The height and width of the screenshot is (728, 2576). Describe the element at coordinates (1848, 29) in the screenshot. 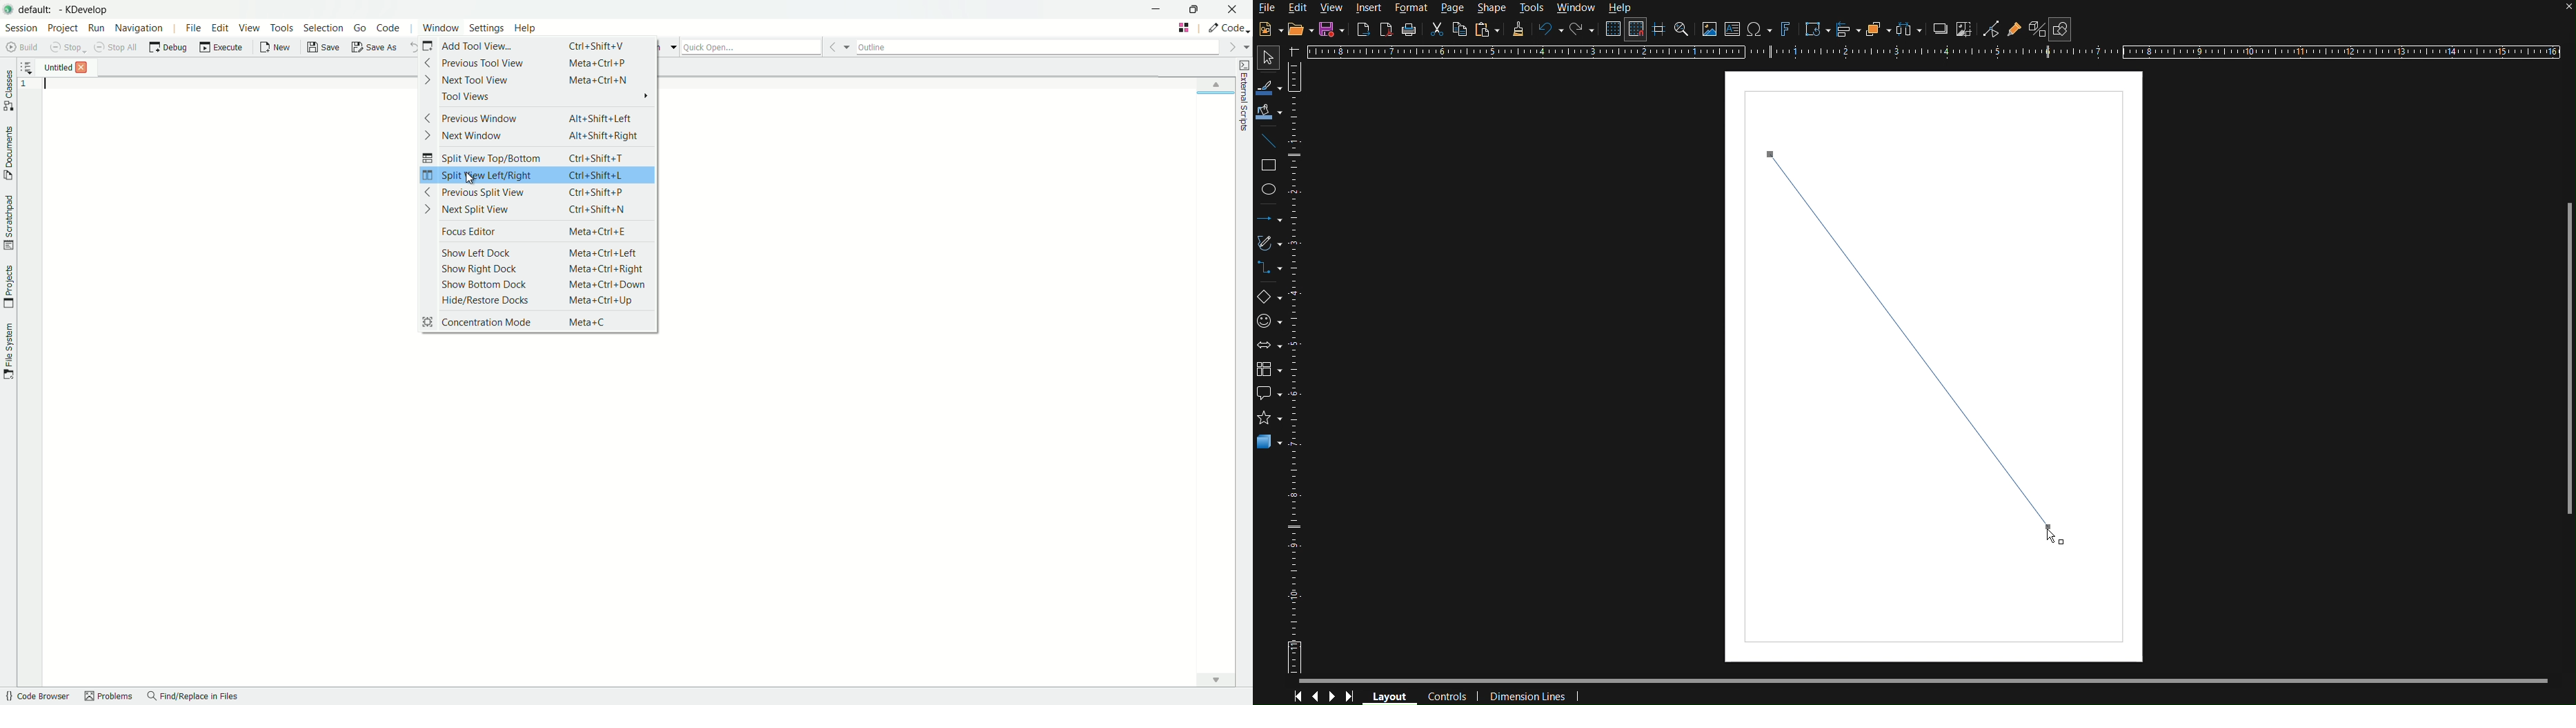

I see `Align Objects` at that location.